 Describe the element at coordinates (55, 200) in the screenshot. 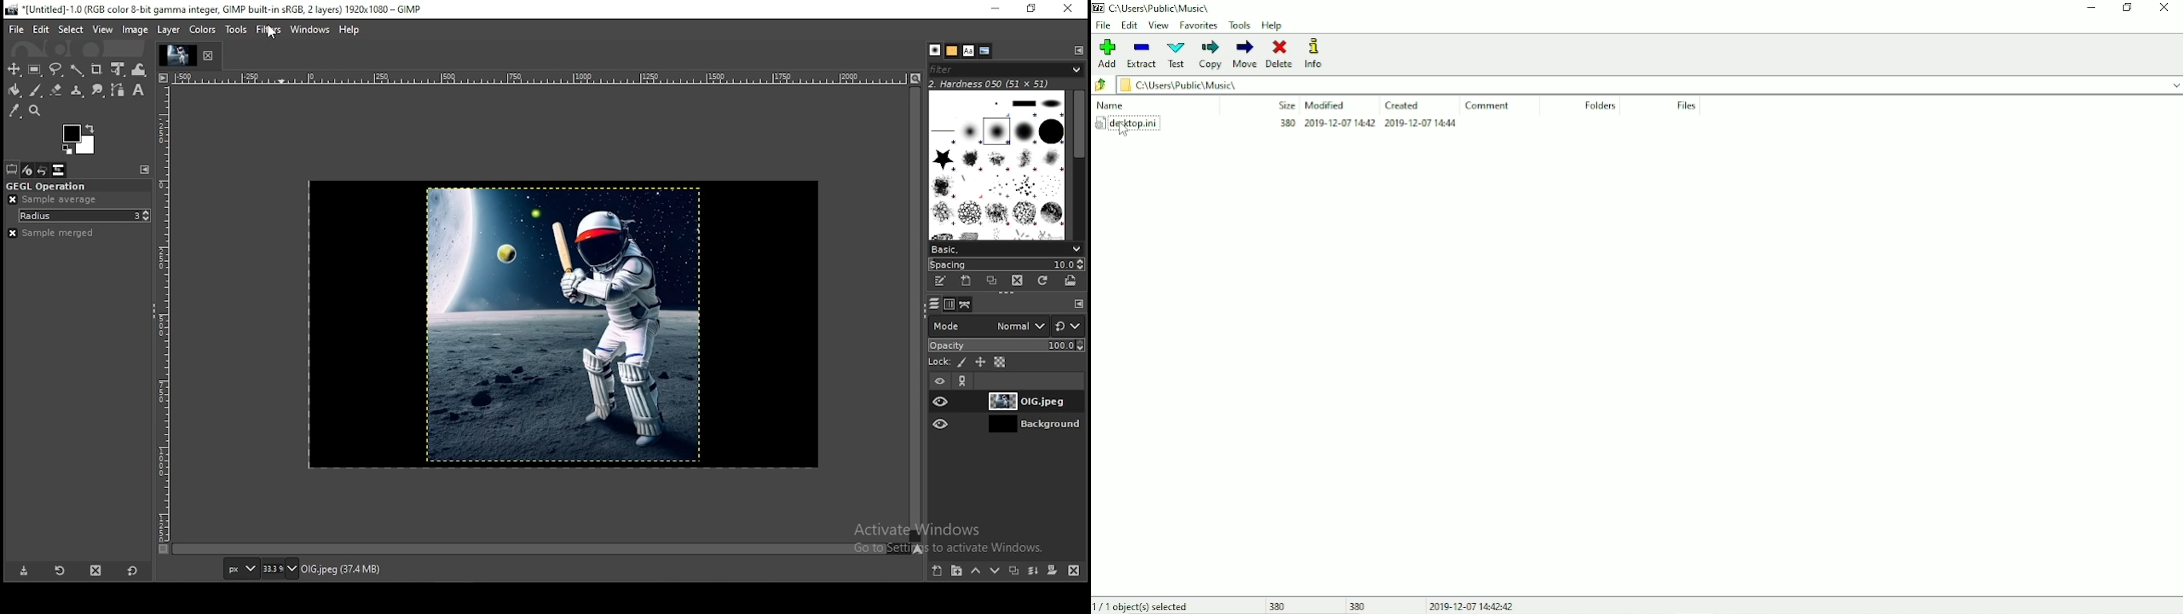

I see `sample average` at that location.